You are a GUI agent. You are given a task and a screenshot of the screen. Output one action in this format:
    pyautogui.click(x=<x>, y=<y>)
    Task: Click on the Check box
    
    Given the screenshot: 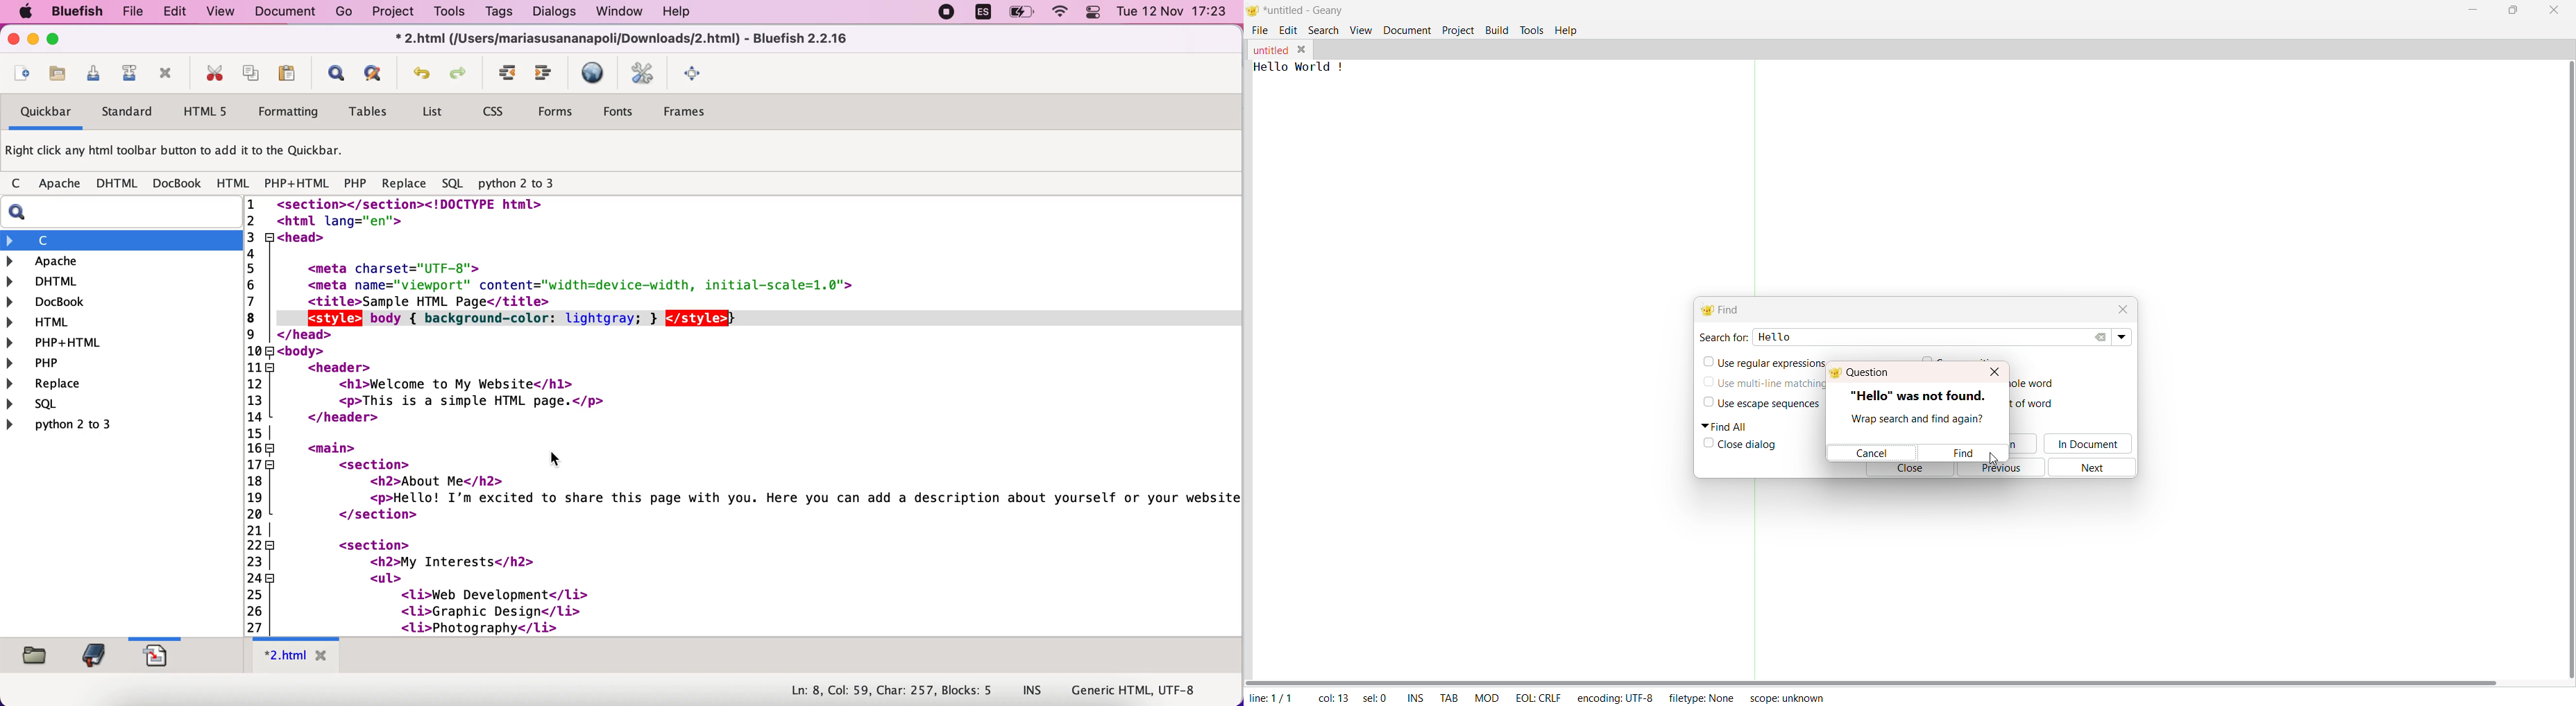 What is the action you would take?
    pyautogui.click(x=1706, y=445)
    